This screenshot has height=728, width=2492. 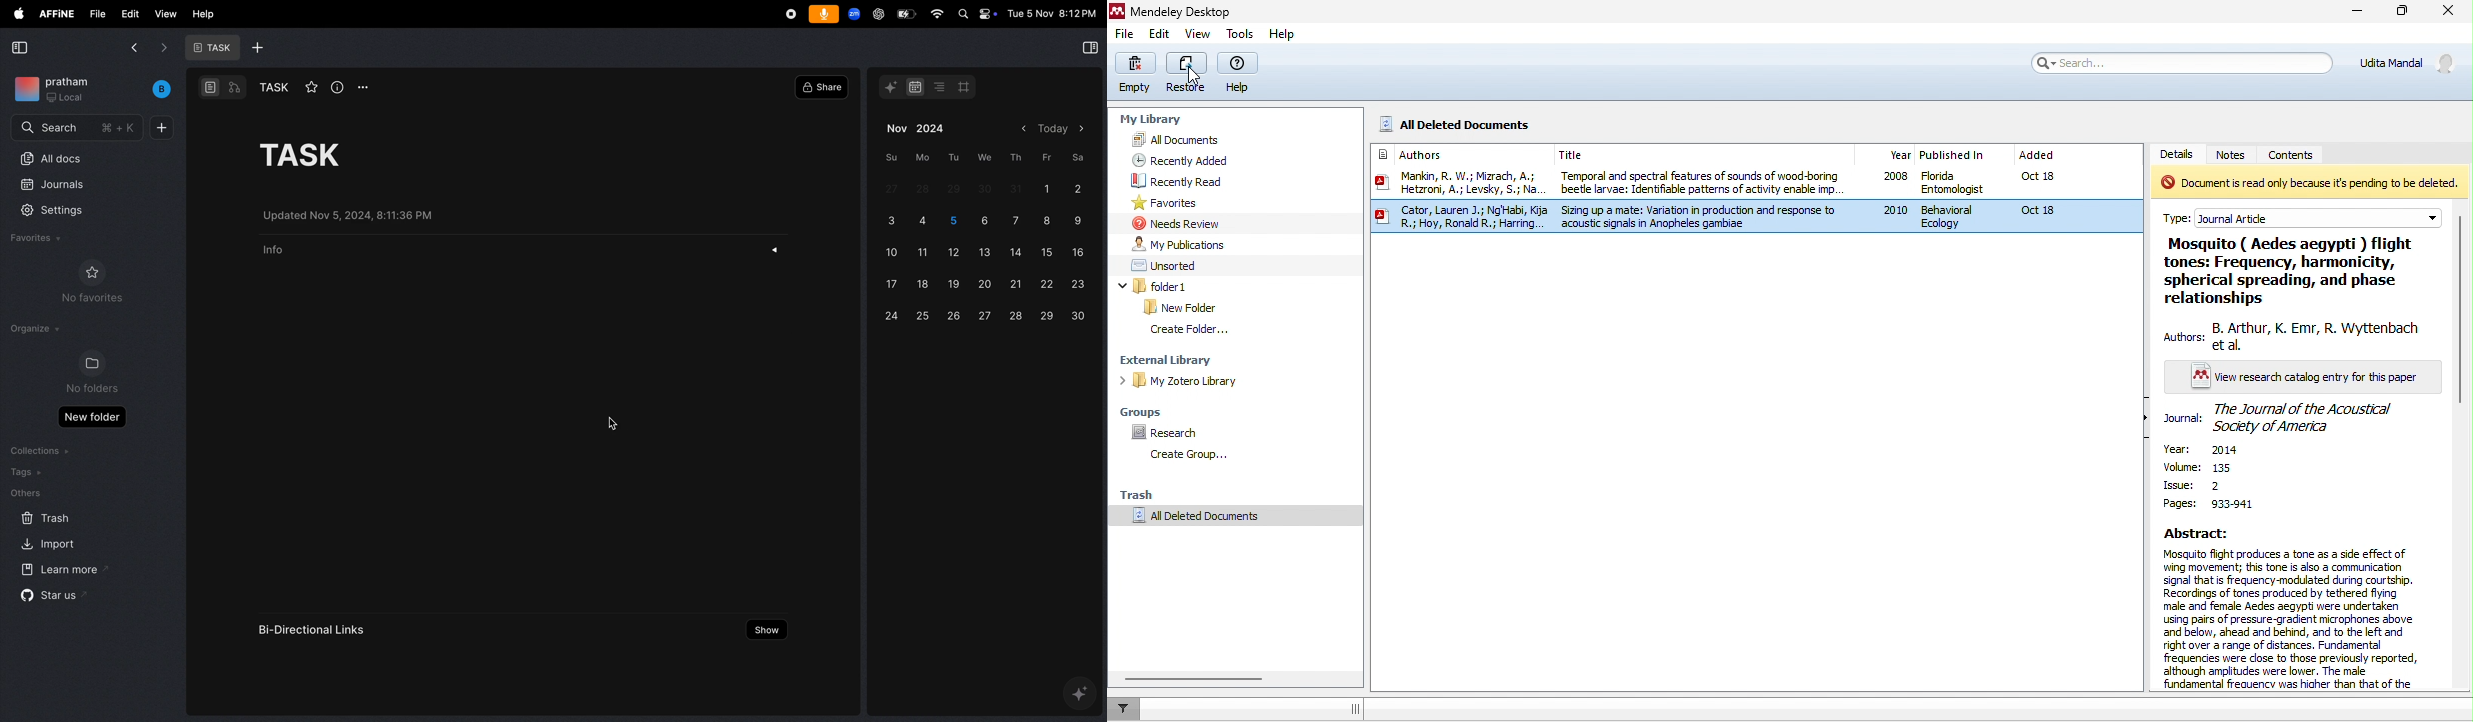 What do you see at coordinates (236, 88) in the screenshot?
I see `workflow` at bounding box center [236, 88].